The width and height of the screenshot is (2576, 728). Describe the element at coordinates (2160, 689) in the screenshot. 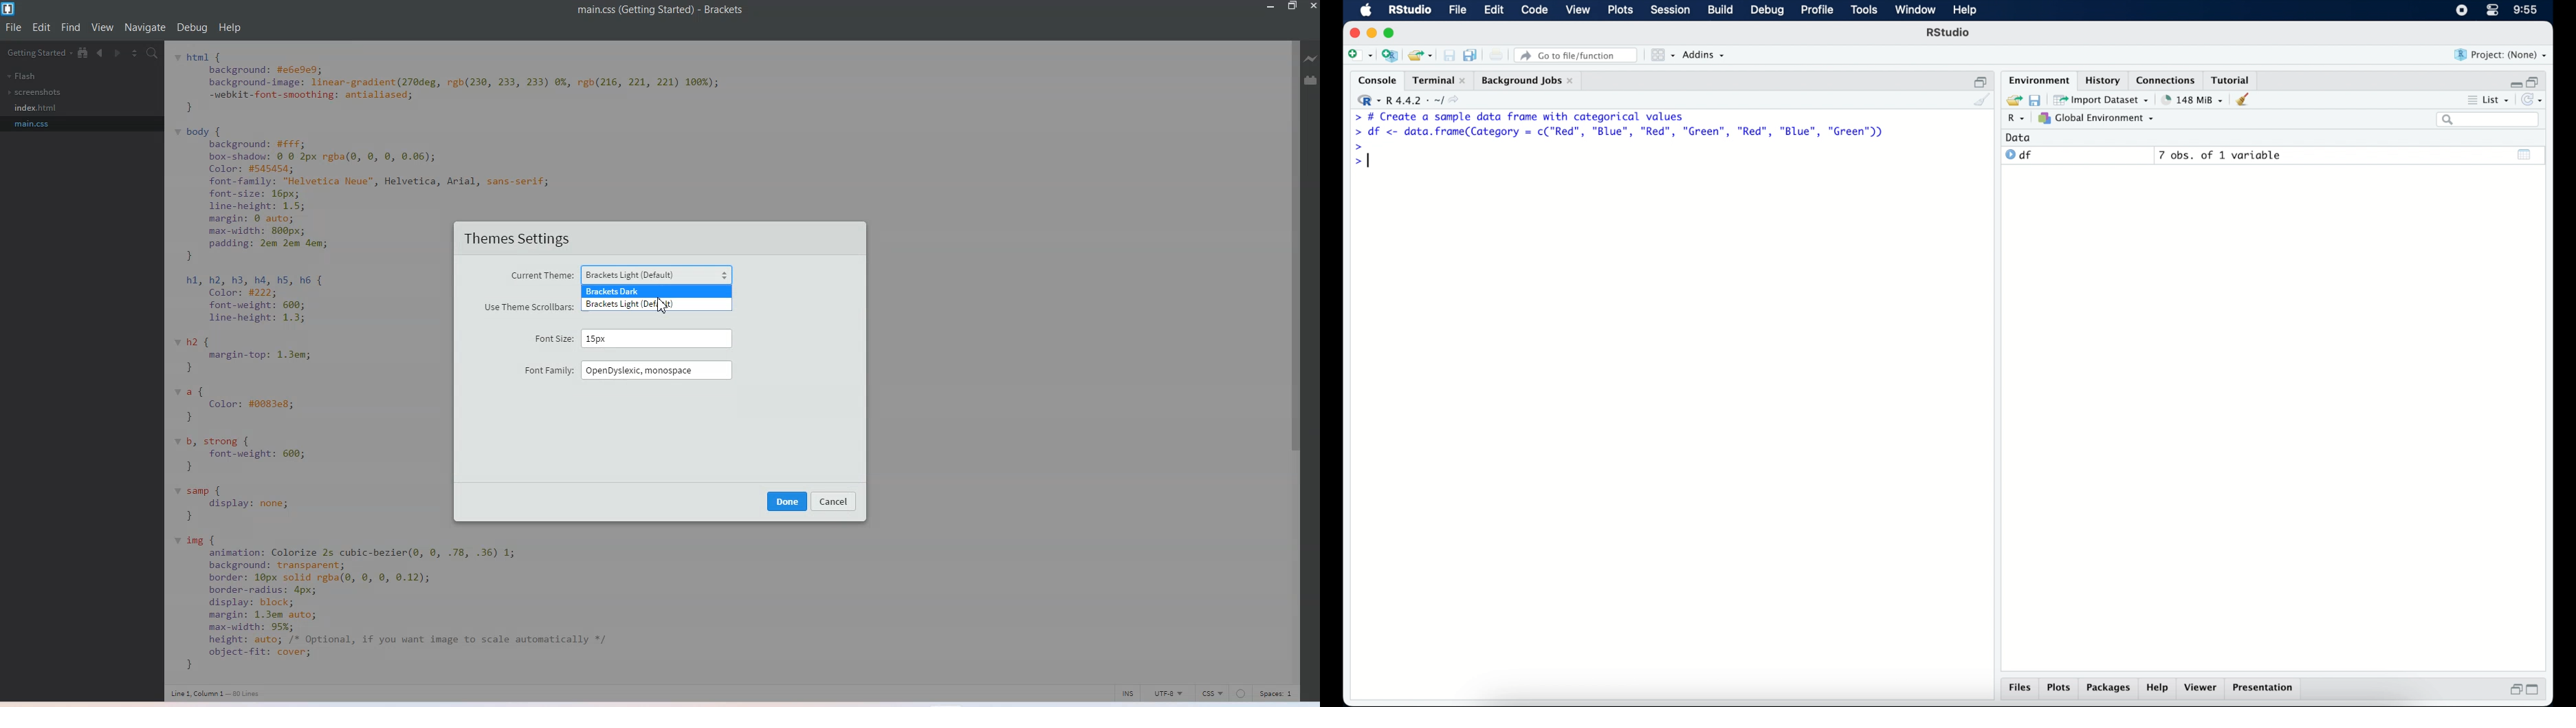

I see `help` at that location.